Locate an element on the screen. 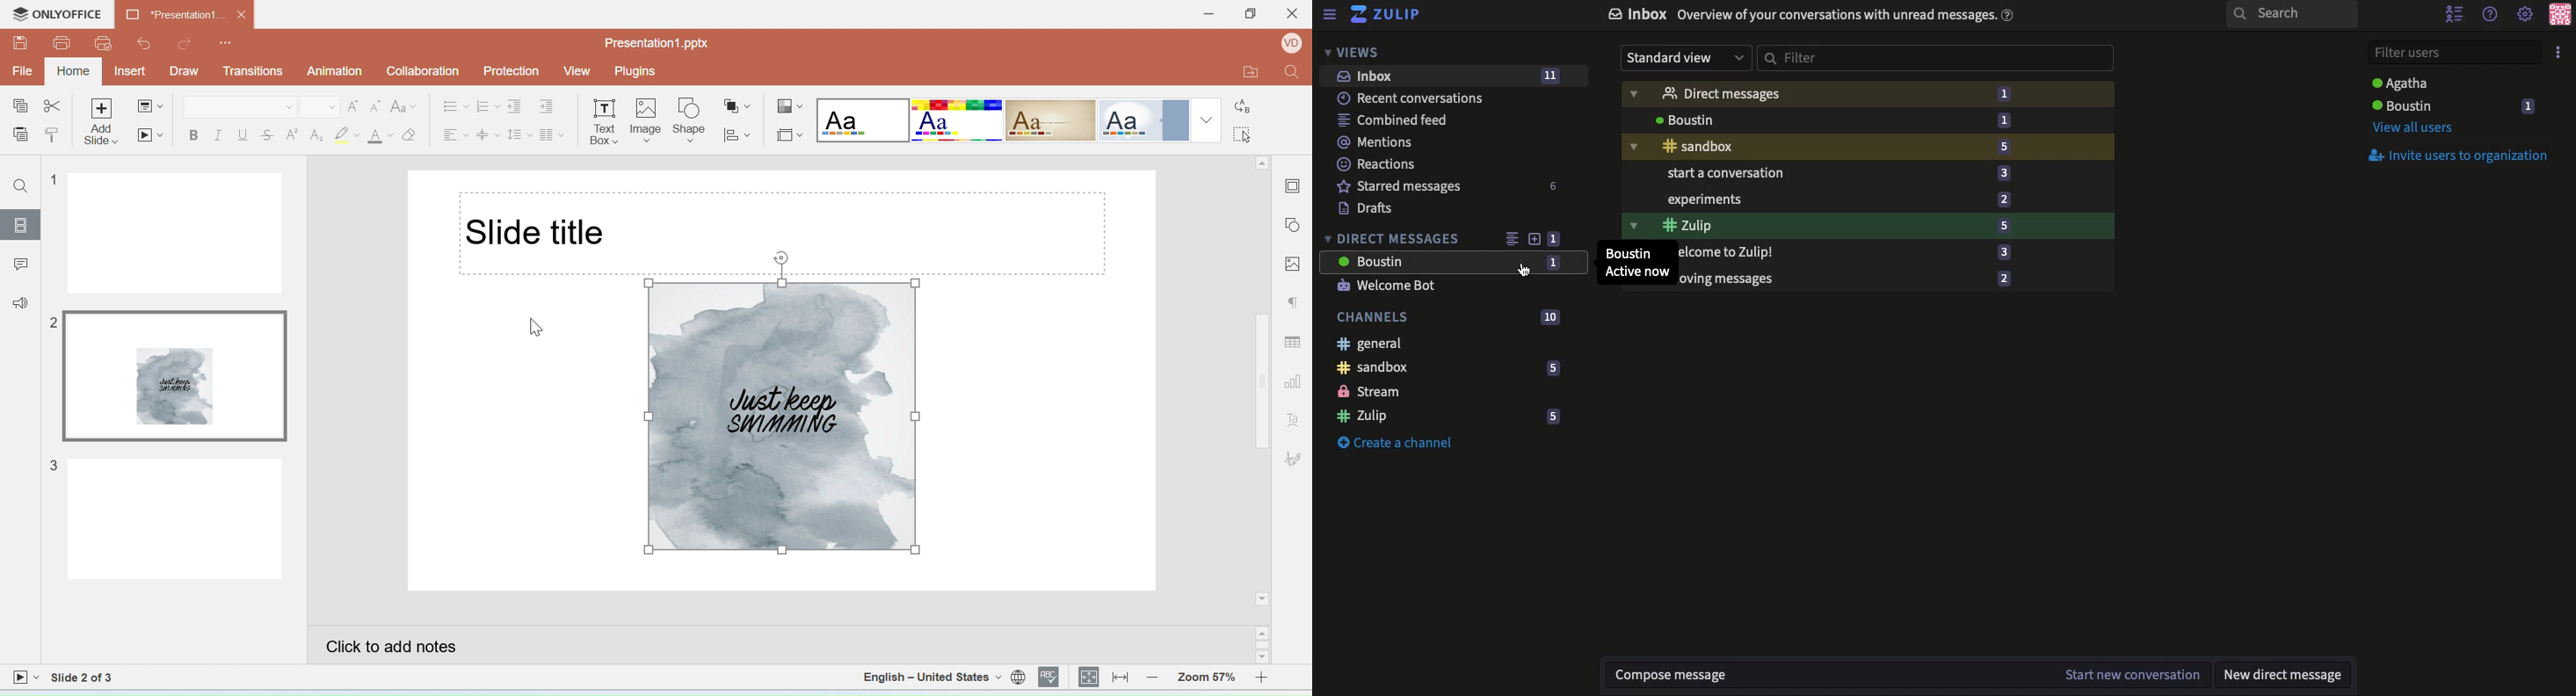 This screenshot has width=2576, height=700. Shape settings is located at coordinates (1296, 226).